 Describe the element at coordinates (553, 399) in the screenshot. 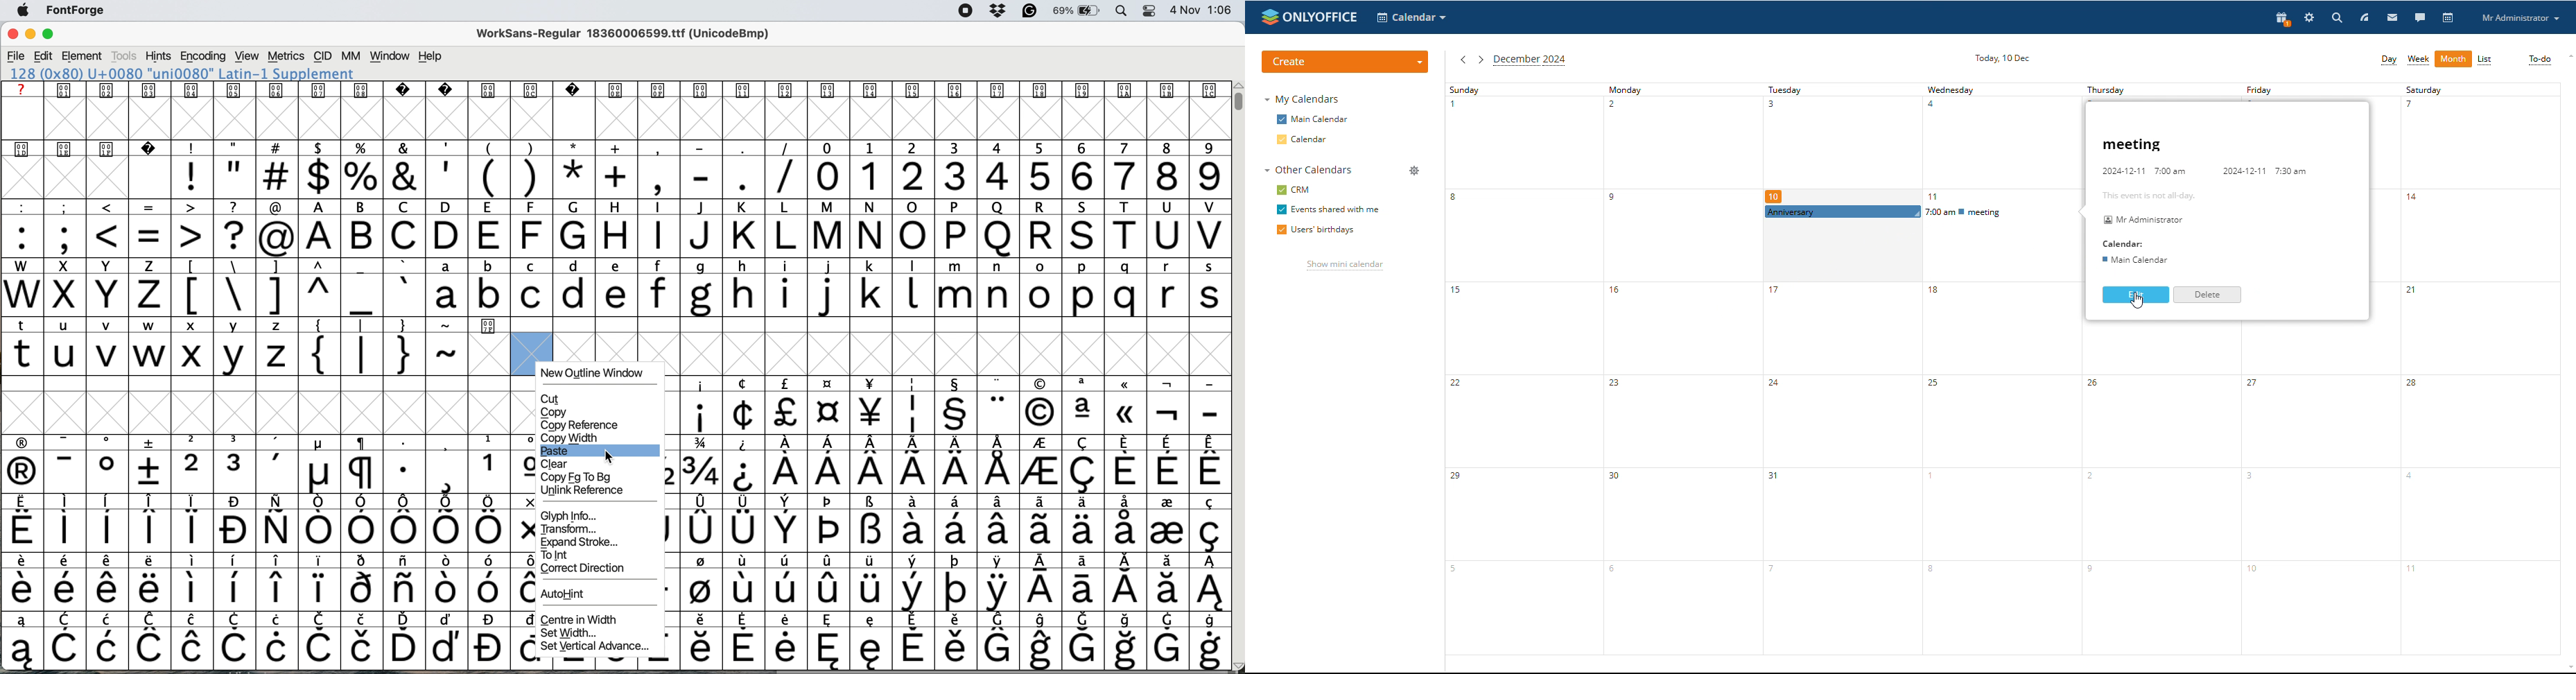

I see `CUT` at that location.